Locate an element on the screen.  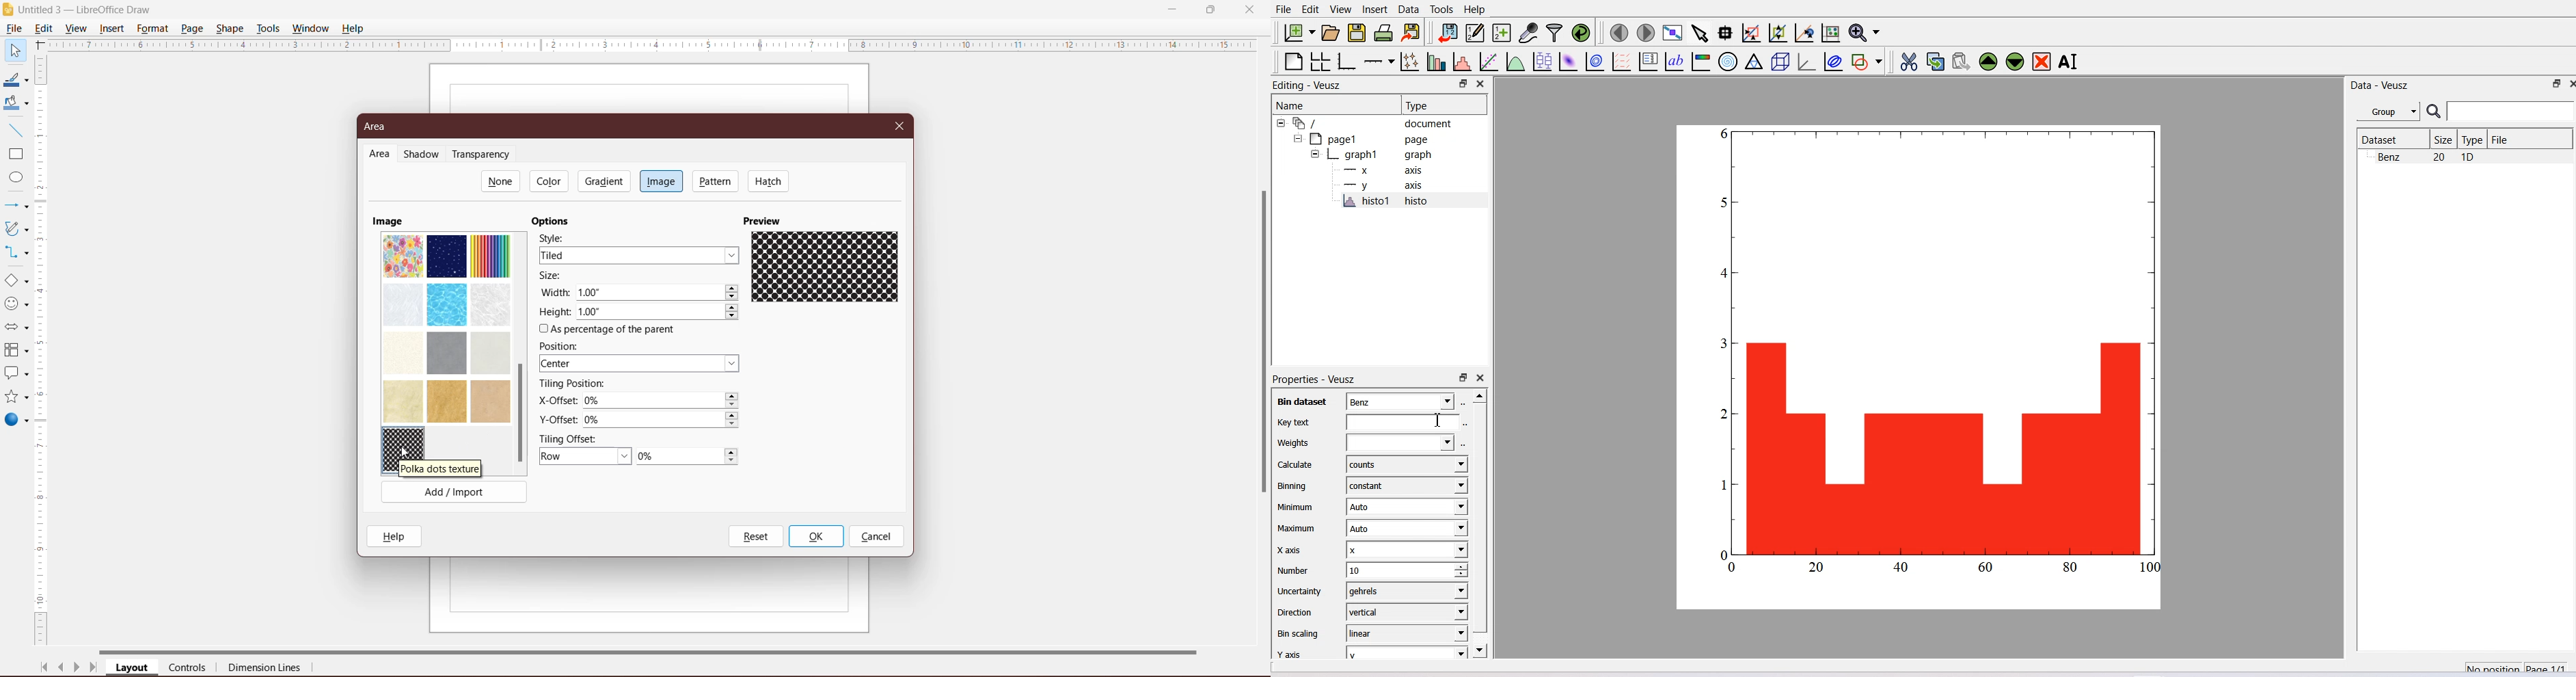
Window is located at coordinates (311, 28).